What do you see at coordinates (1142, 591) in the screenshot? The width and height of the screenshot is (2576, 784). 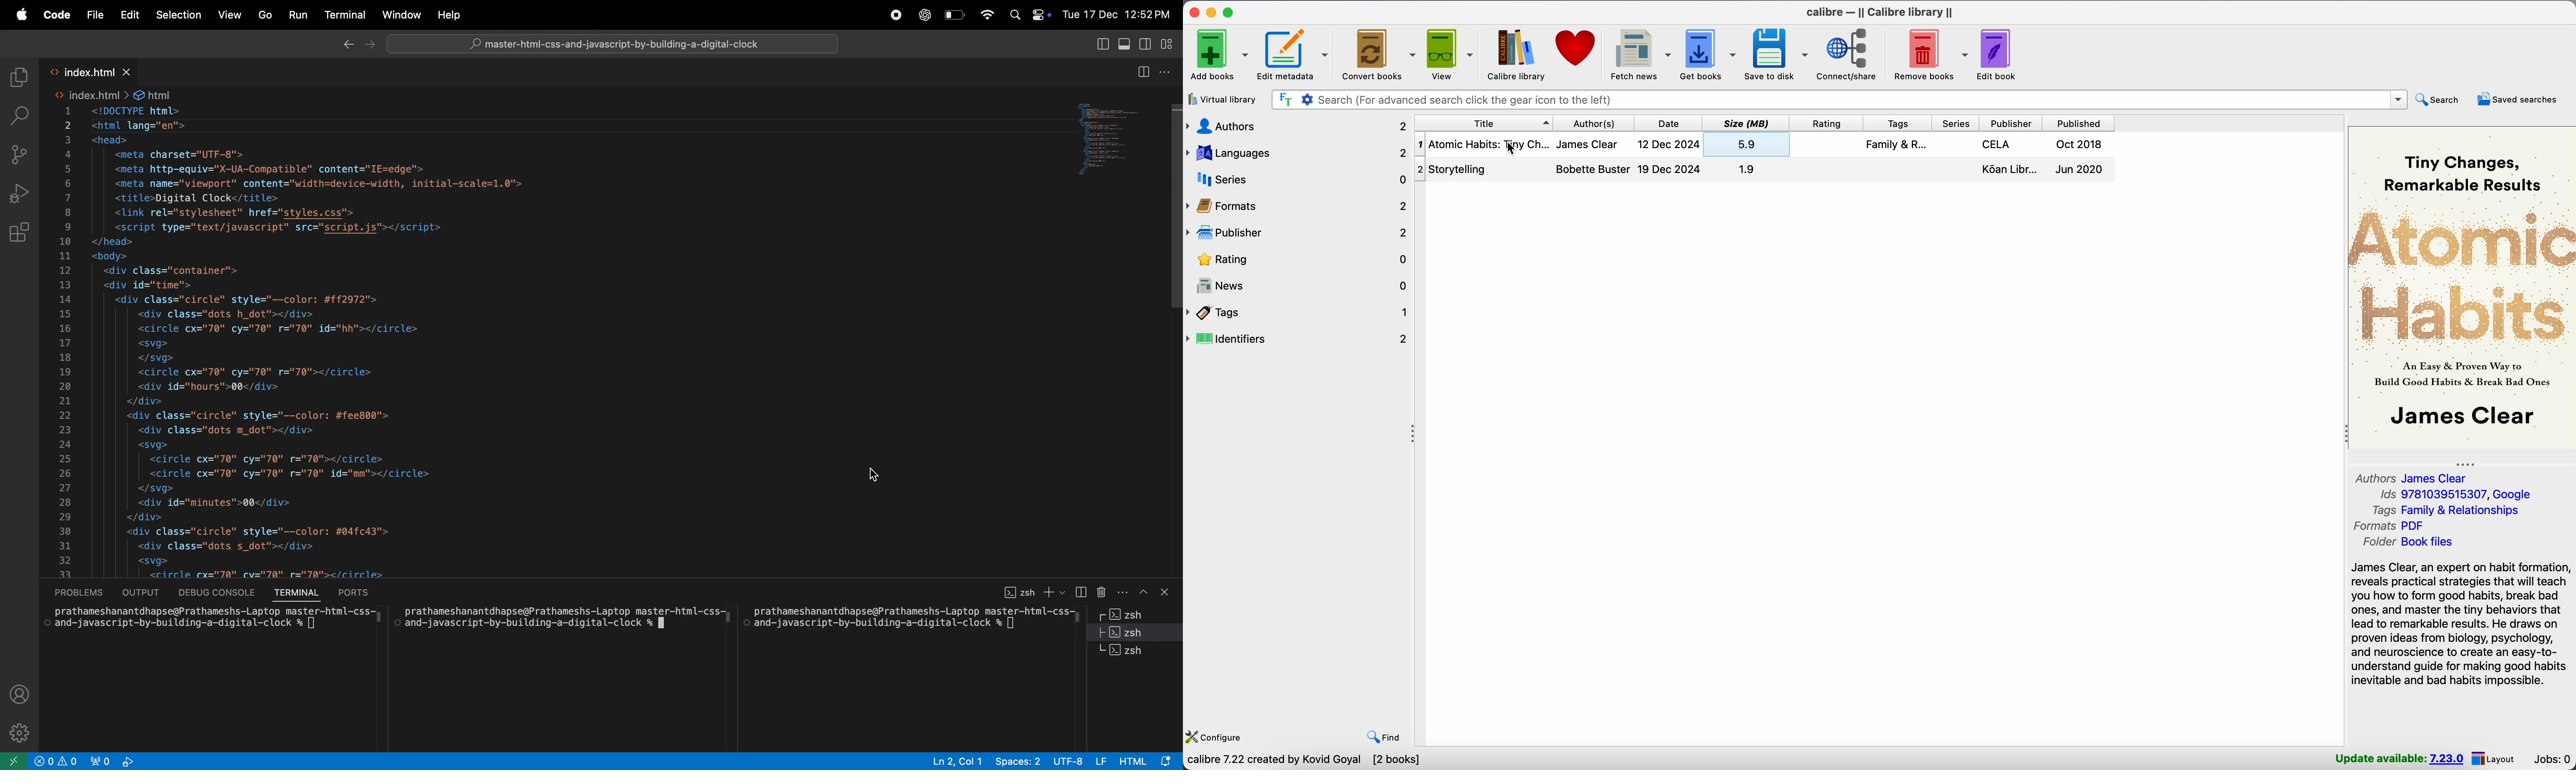 I see `upward` at bounding box center [1142, 591].